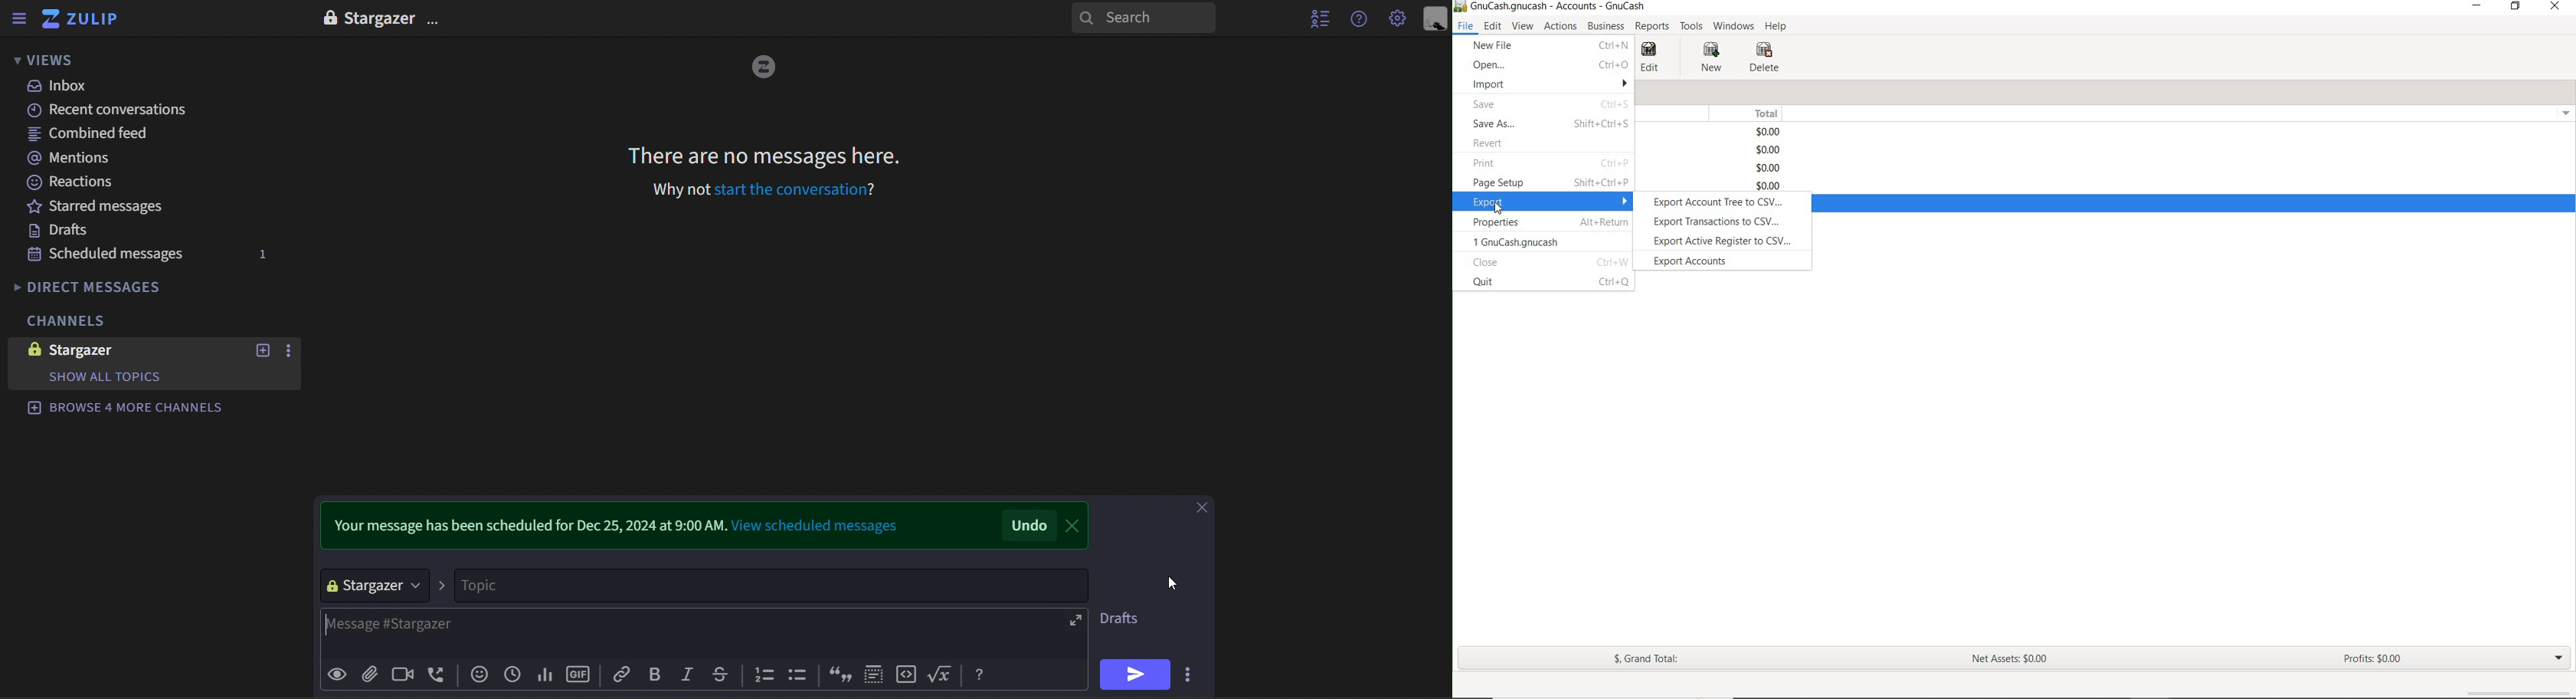 The height and width of the screenshot is (700, 2576). Describe the element at coordinates (982, 675) in the screenshot. I see `icon` at that location.